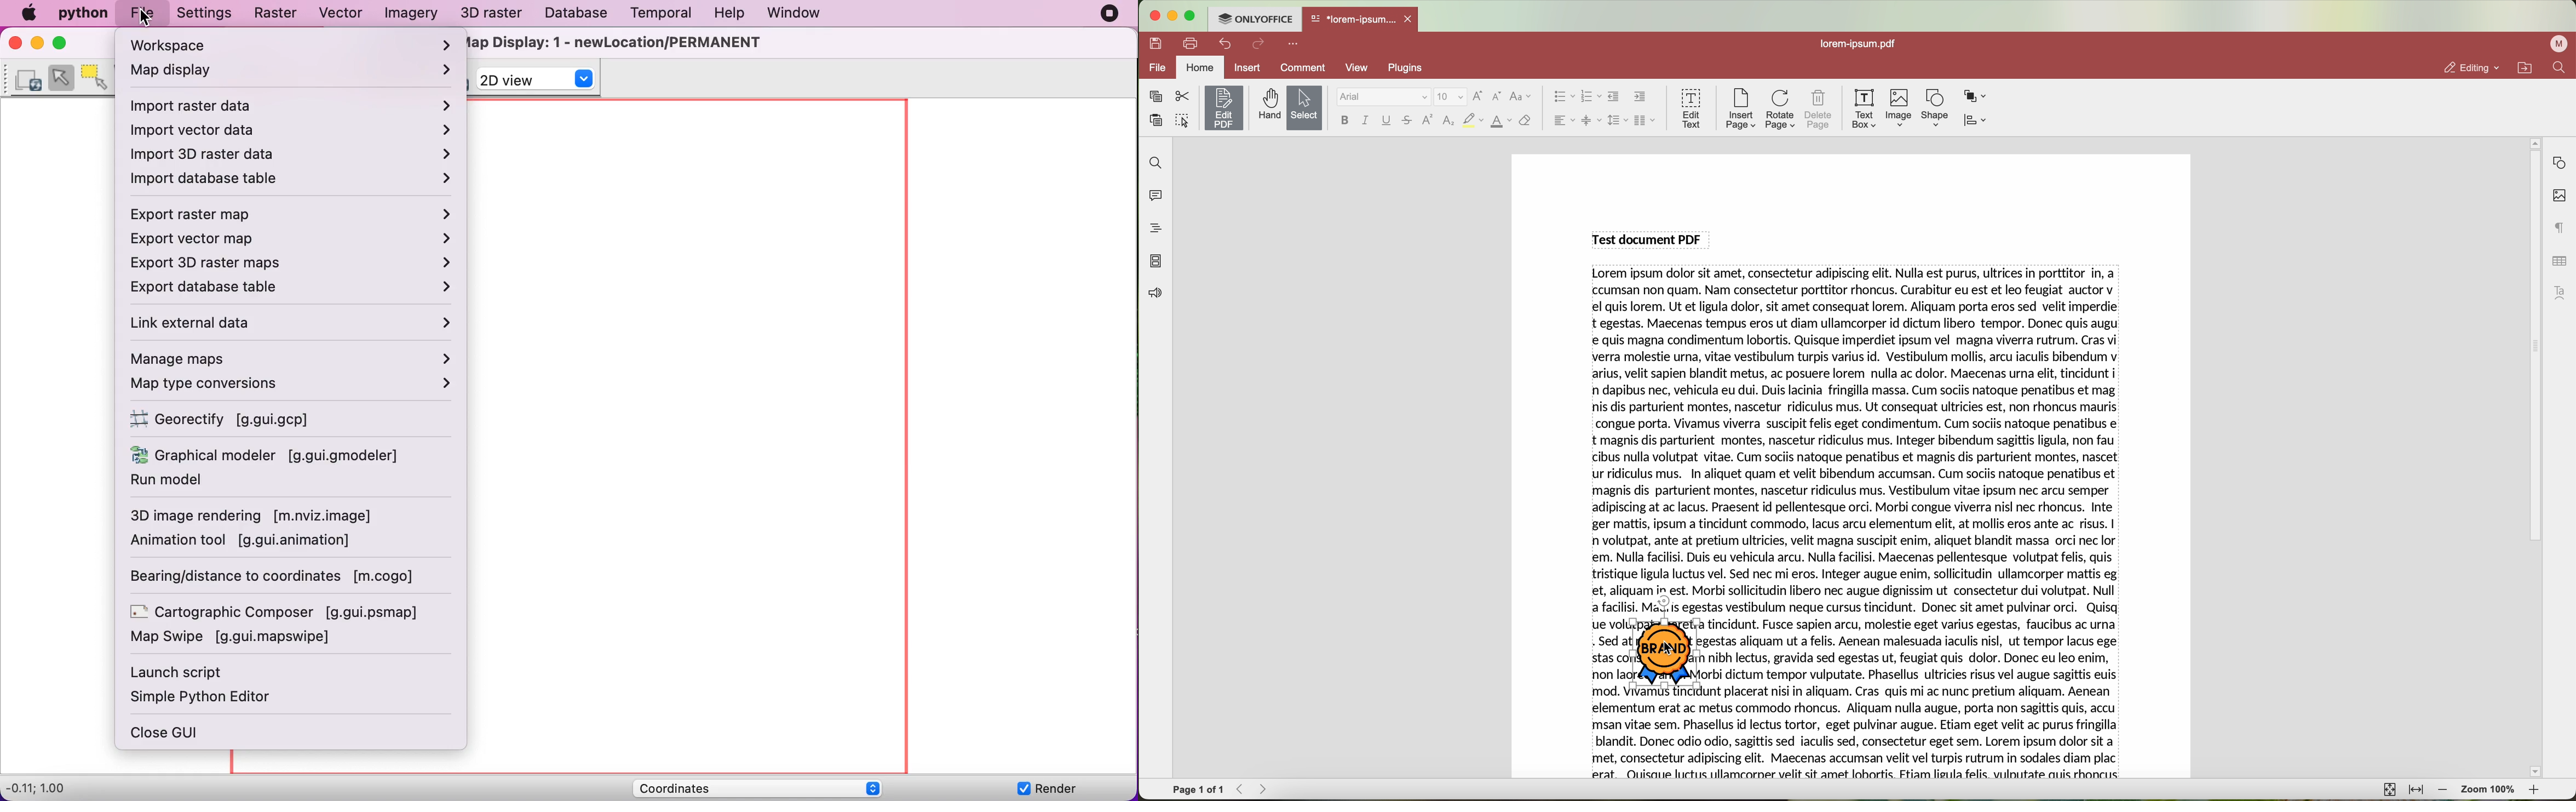 Image resolution: width=2576 pixels, height=812 pixels. Describe the element at coordinates (1975, 96) in the screenshot. I see `arrange shape` at that location.